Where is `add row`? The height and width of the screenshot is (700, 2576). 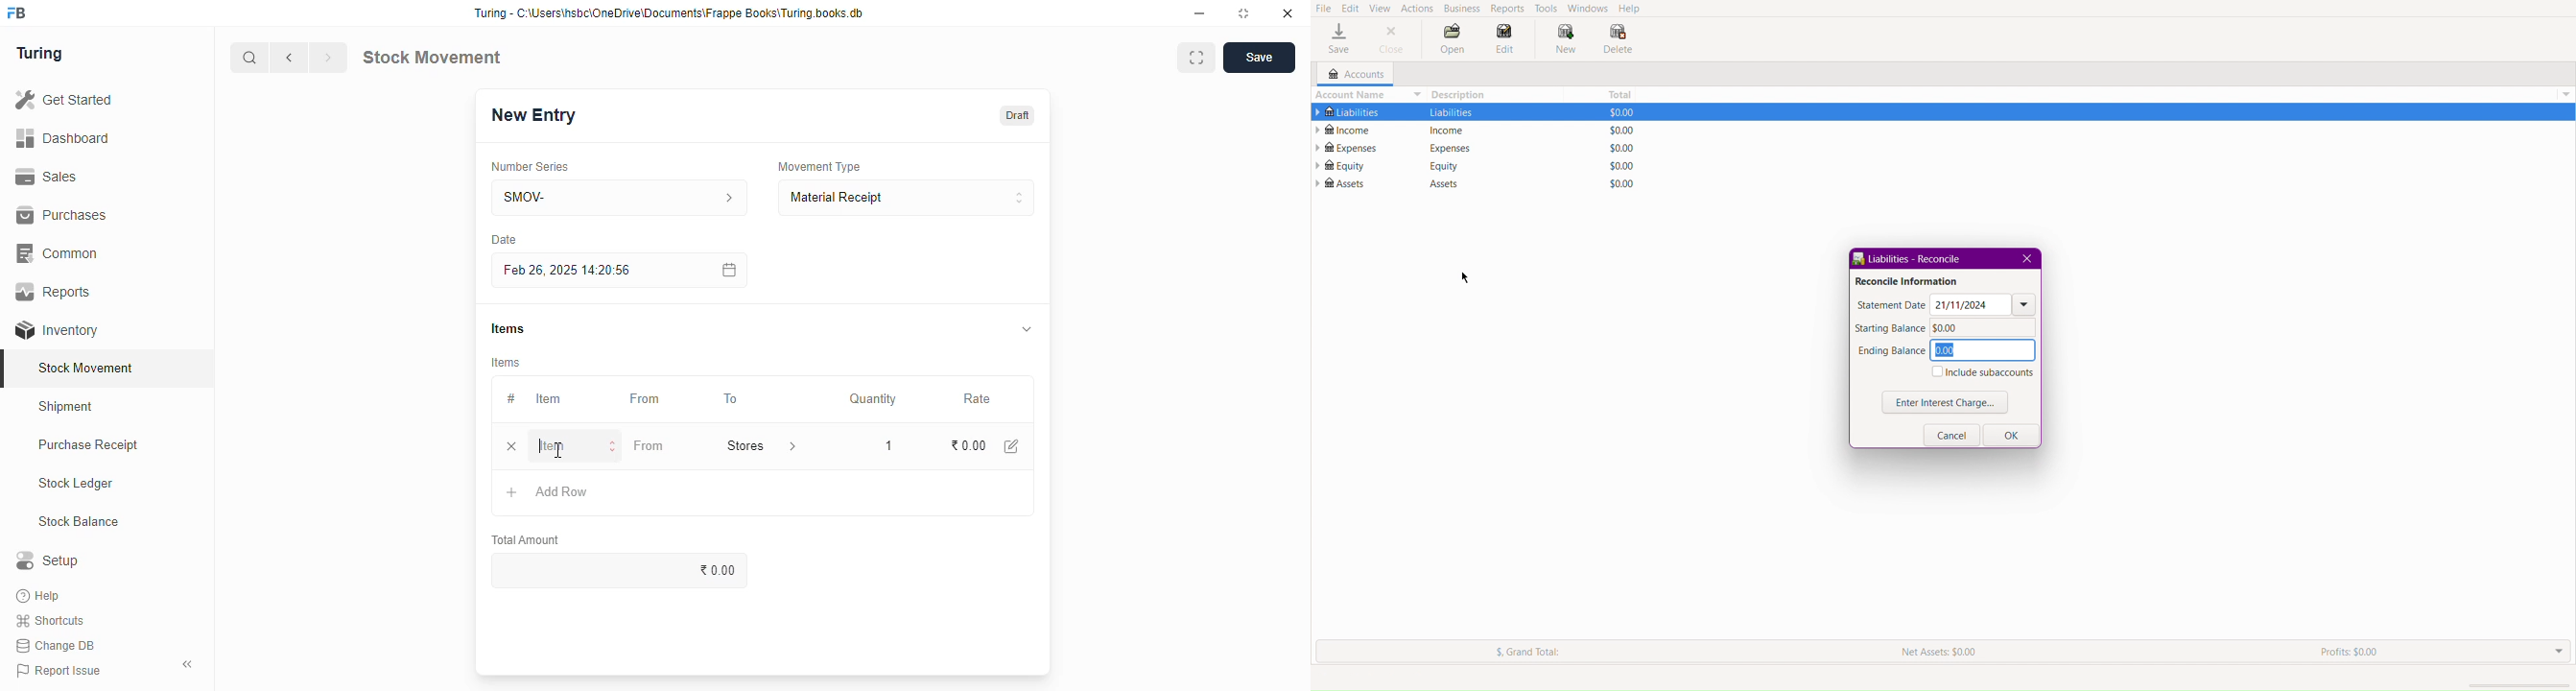
add row is located at coordinates (562, 491).